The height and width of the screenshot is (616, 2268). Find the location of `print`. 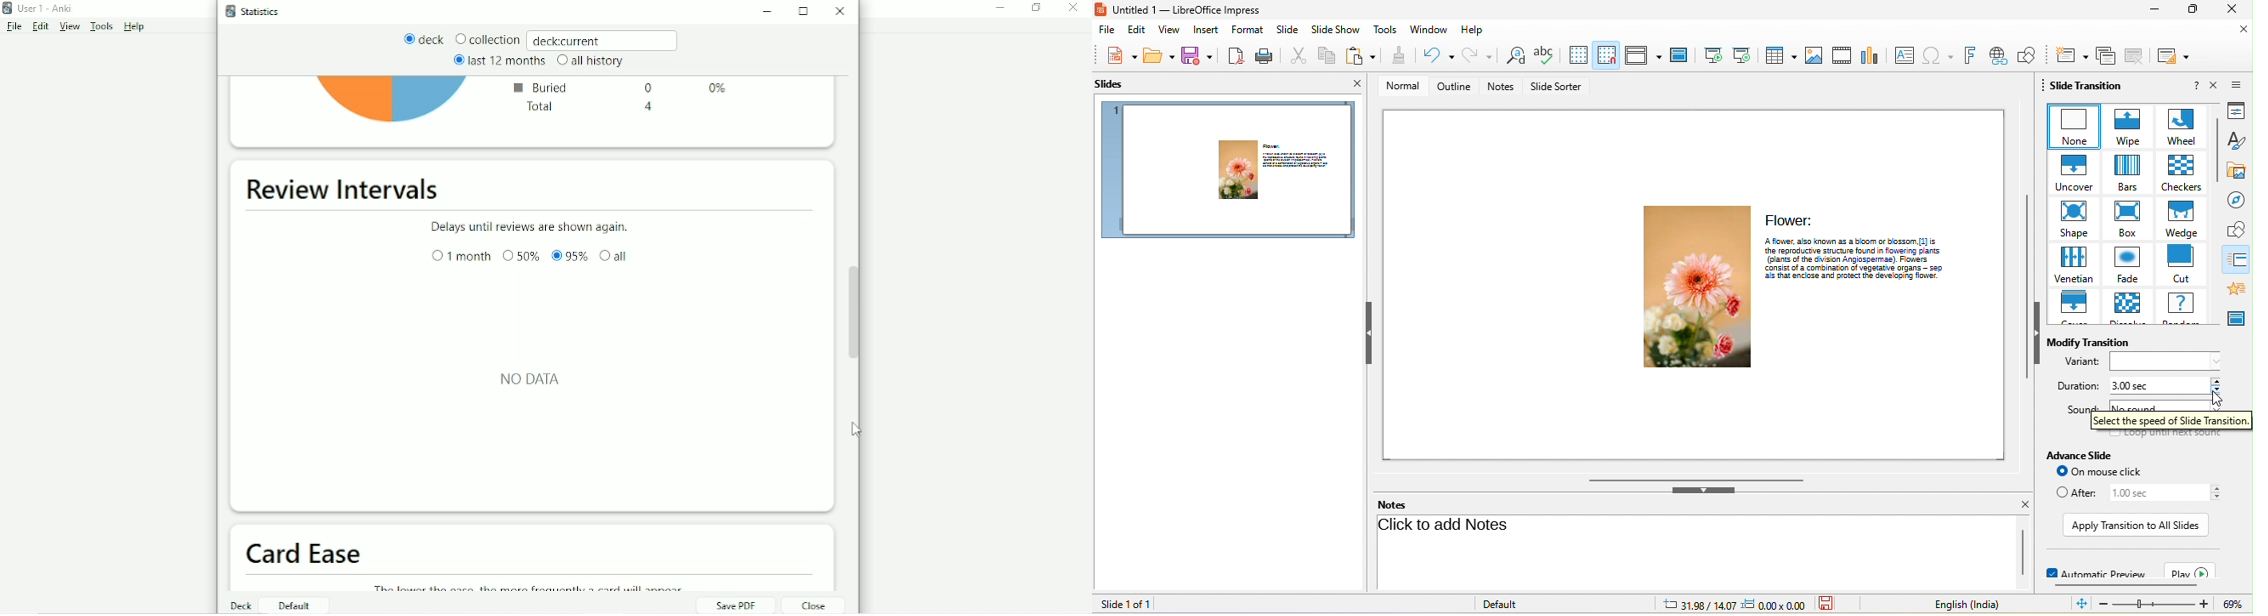

print is located at coordinates (1262, 55).